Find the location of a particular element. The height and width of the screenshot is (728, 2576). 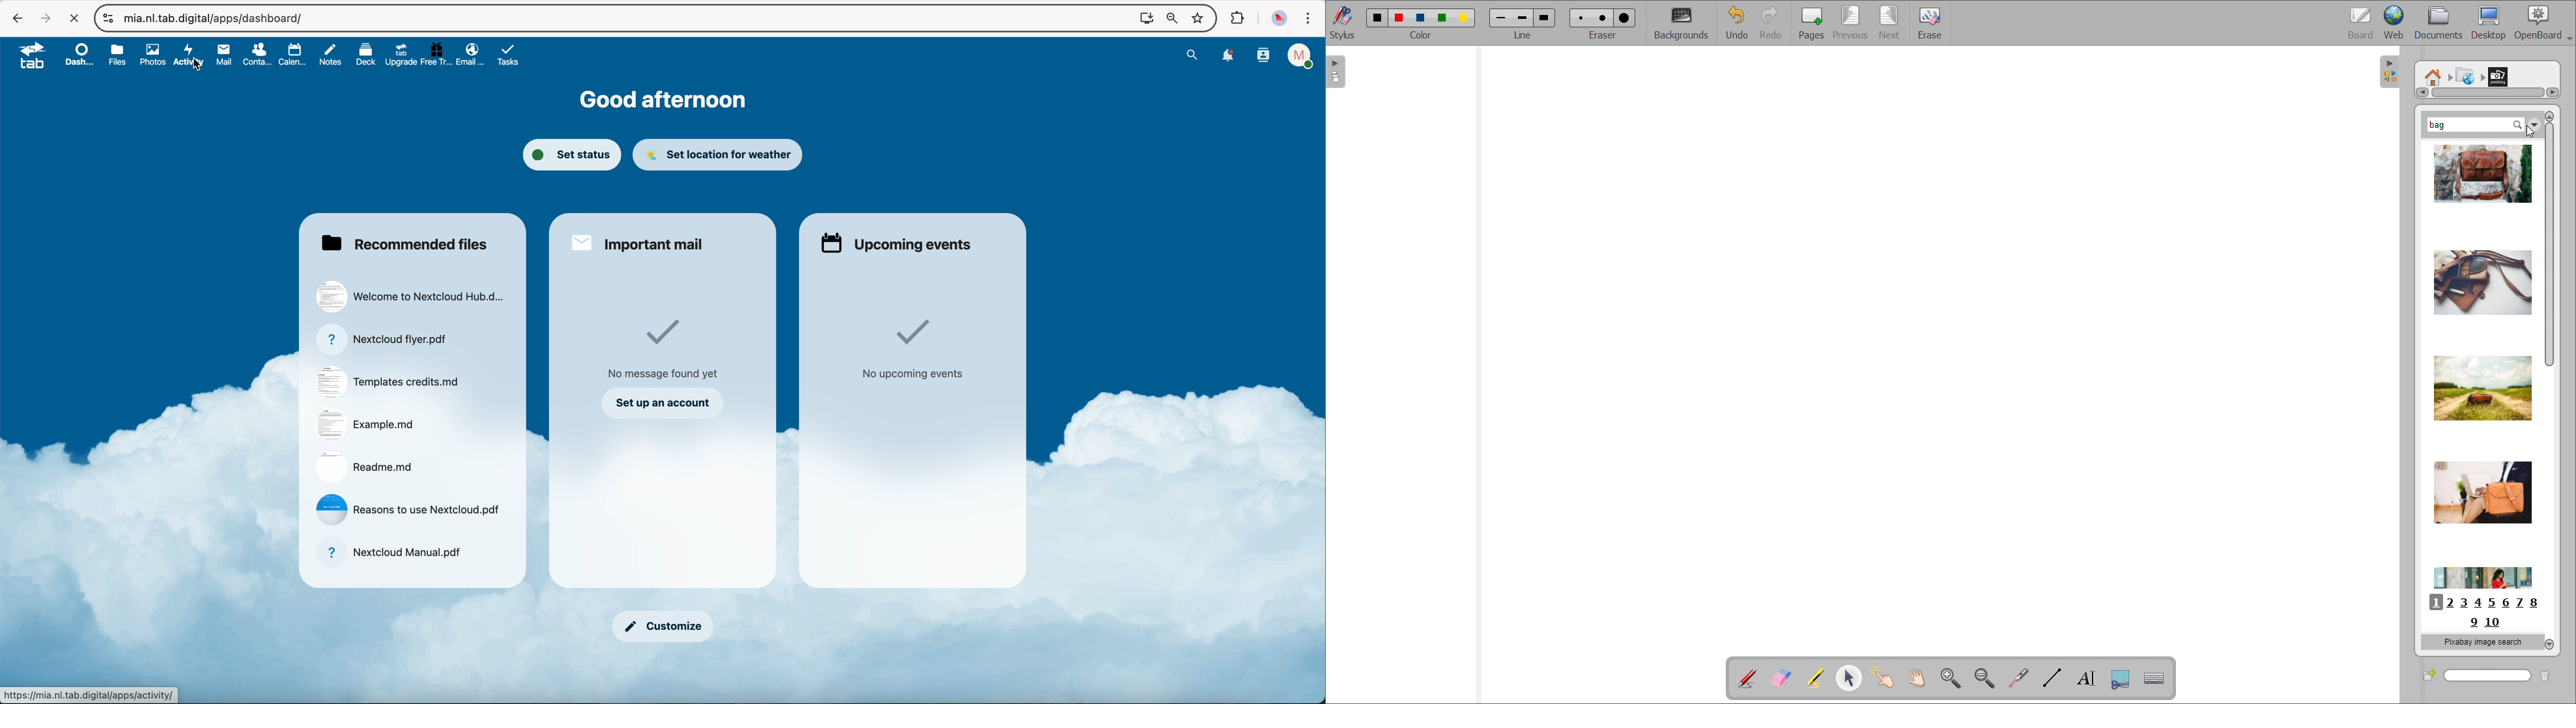

customize button is located at coordinates (665, 626).